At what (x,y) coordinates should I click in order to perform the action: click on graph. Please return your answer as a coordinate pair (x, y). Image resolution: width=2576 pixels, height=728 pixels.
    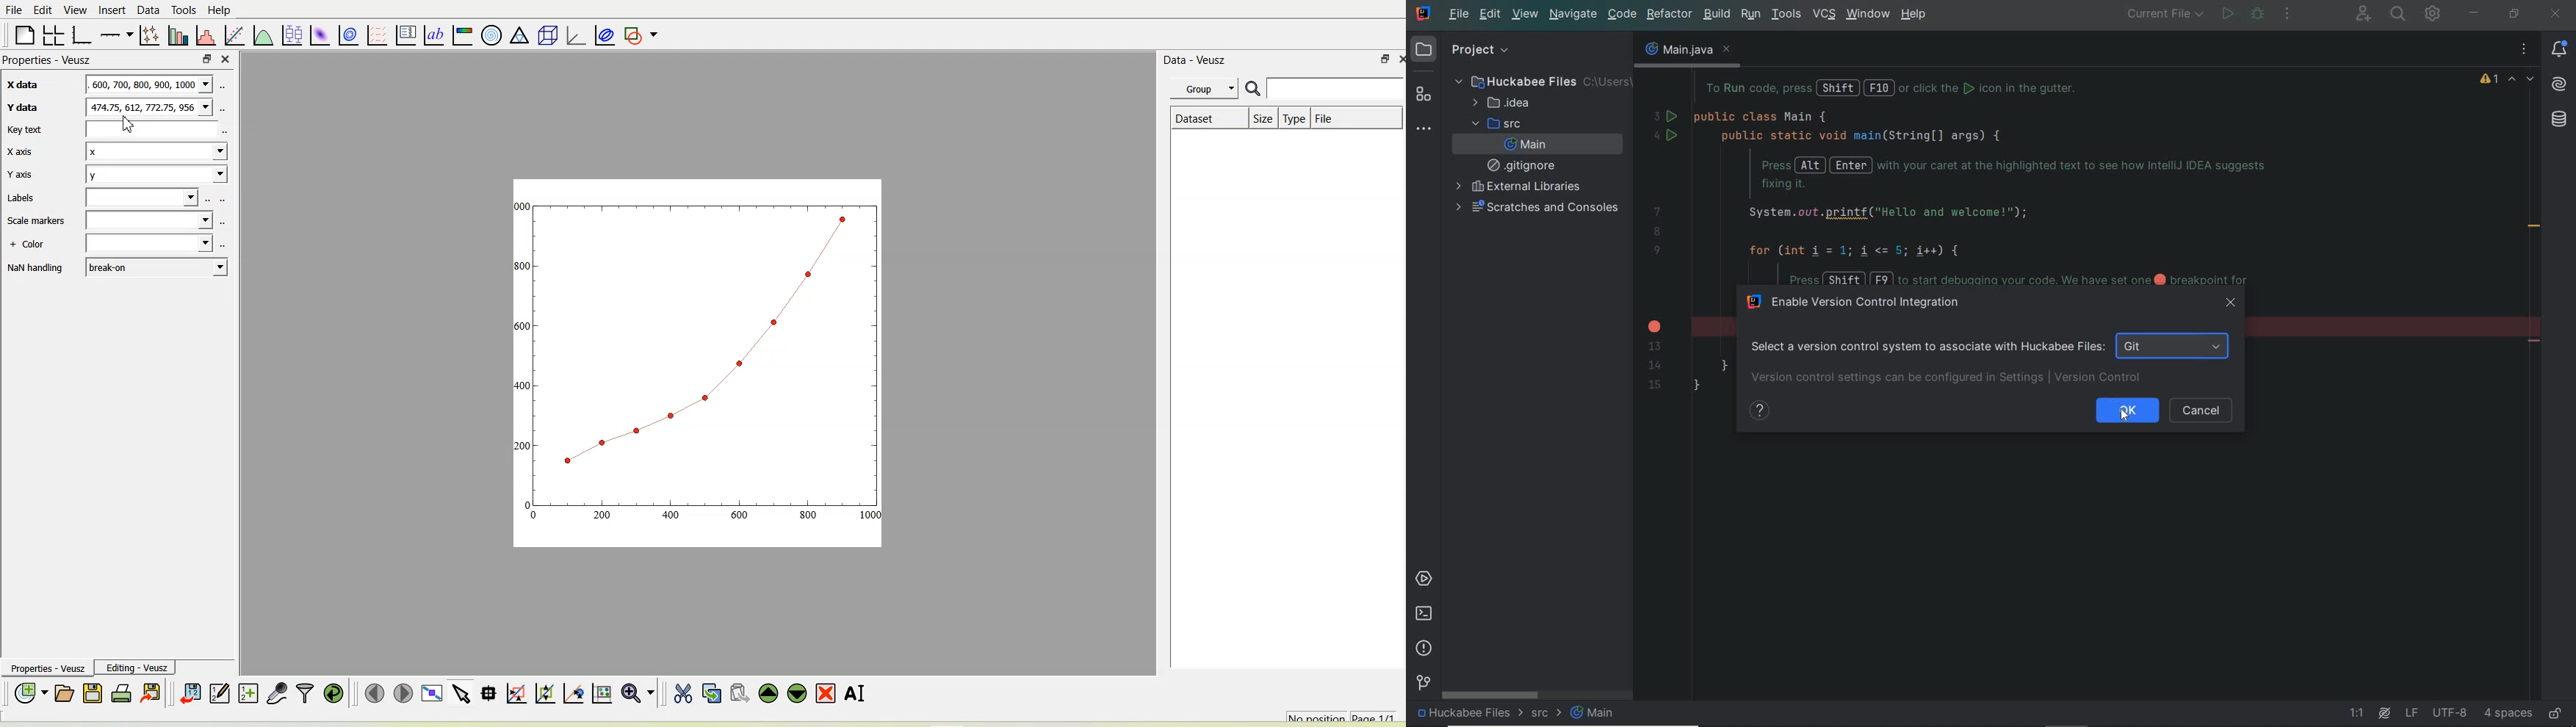
    Looking at the image, I should click on (701, 339).